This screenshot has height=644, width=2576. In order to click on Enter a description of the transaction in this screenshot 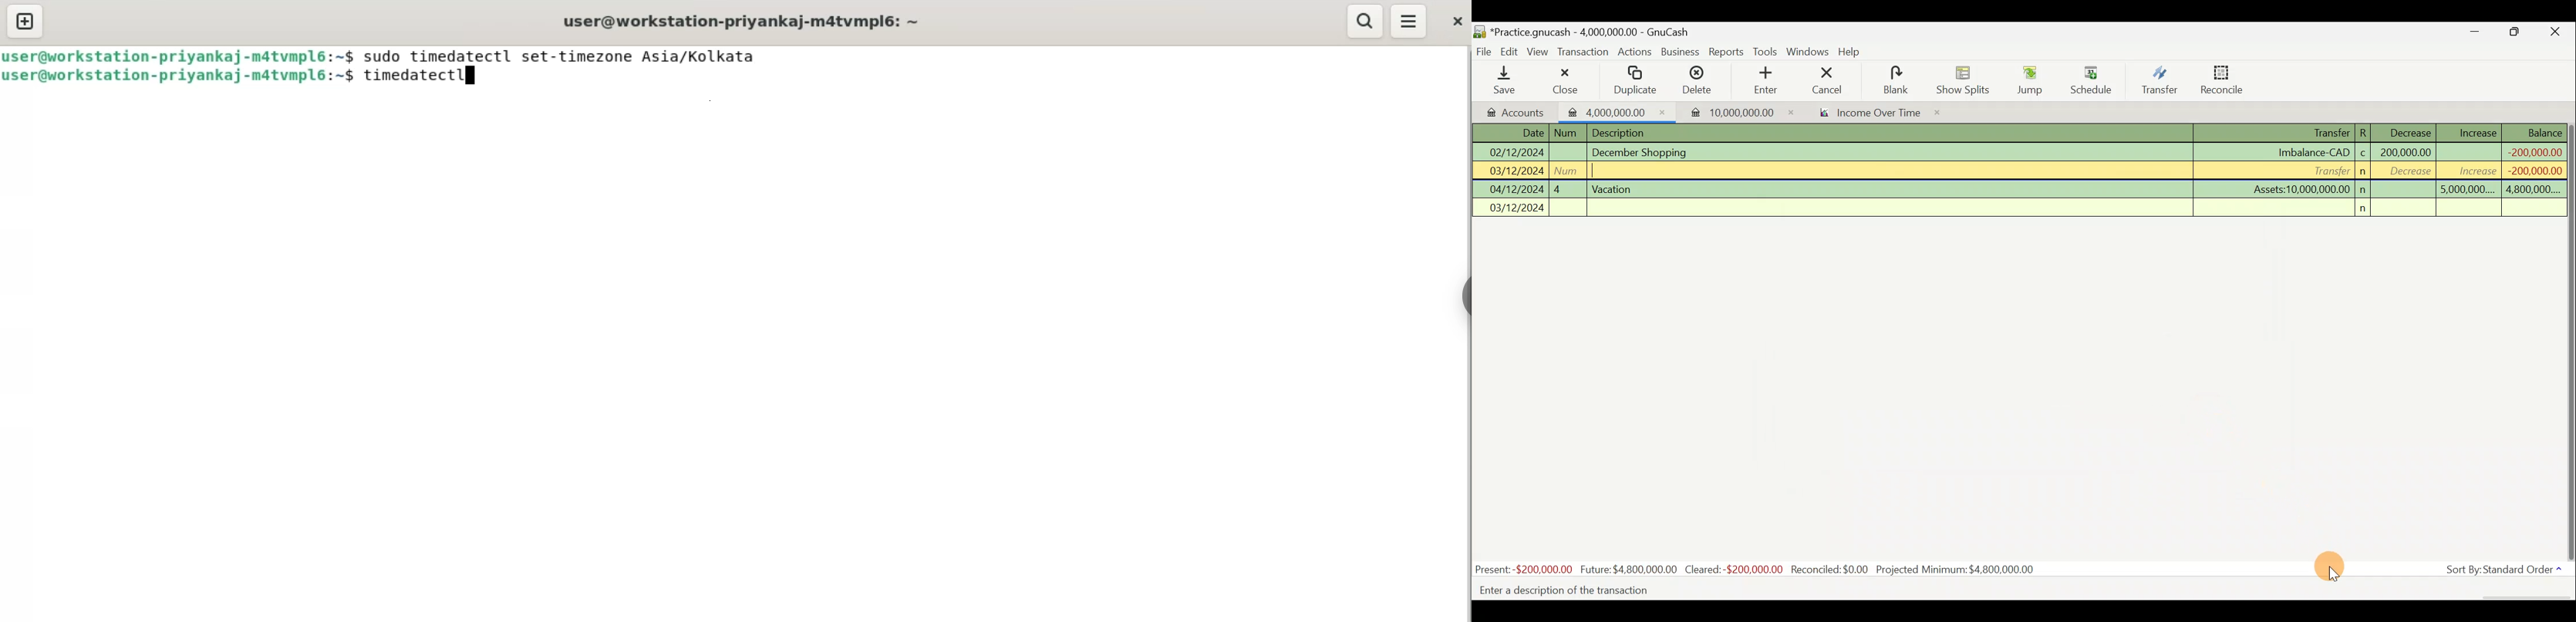, I will do `click(1578, 592)`.